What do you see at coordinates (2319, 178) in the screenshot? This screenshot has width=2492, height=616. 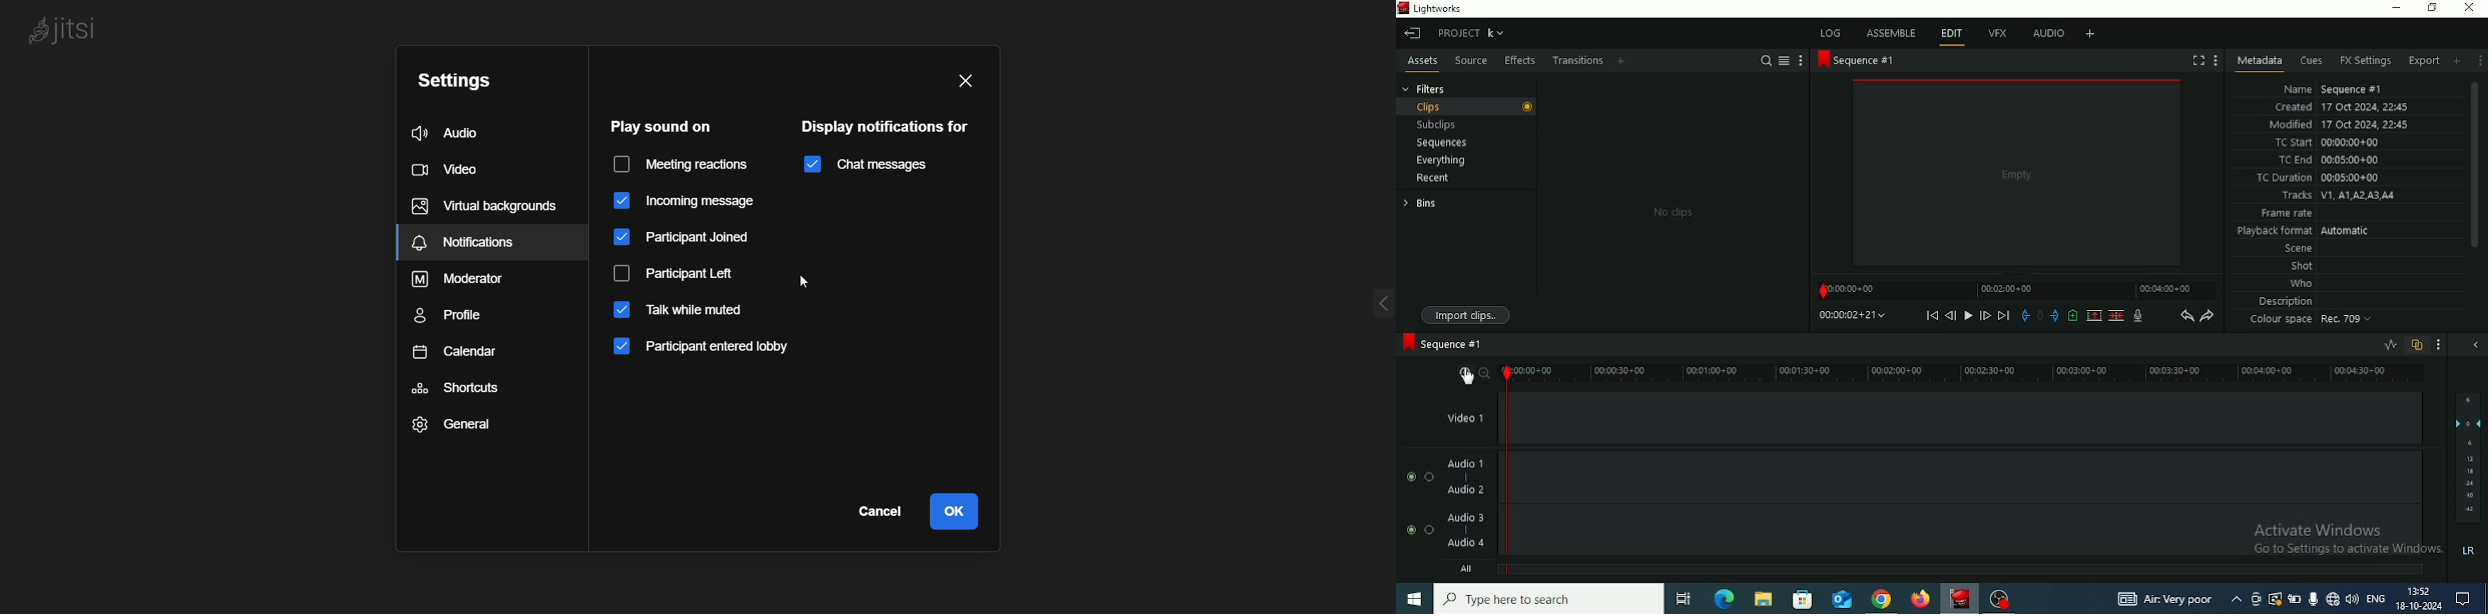 I see `TC Duration` at bounding box center [2319, 178].